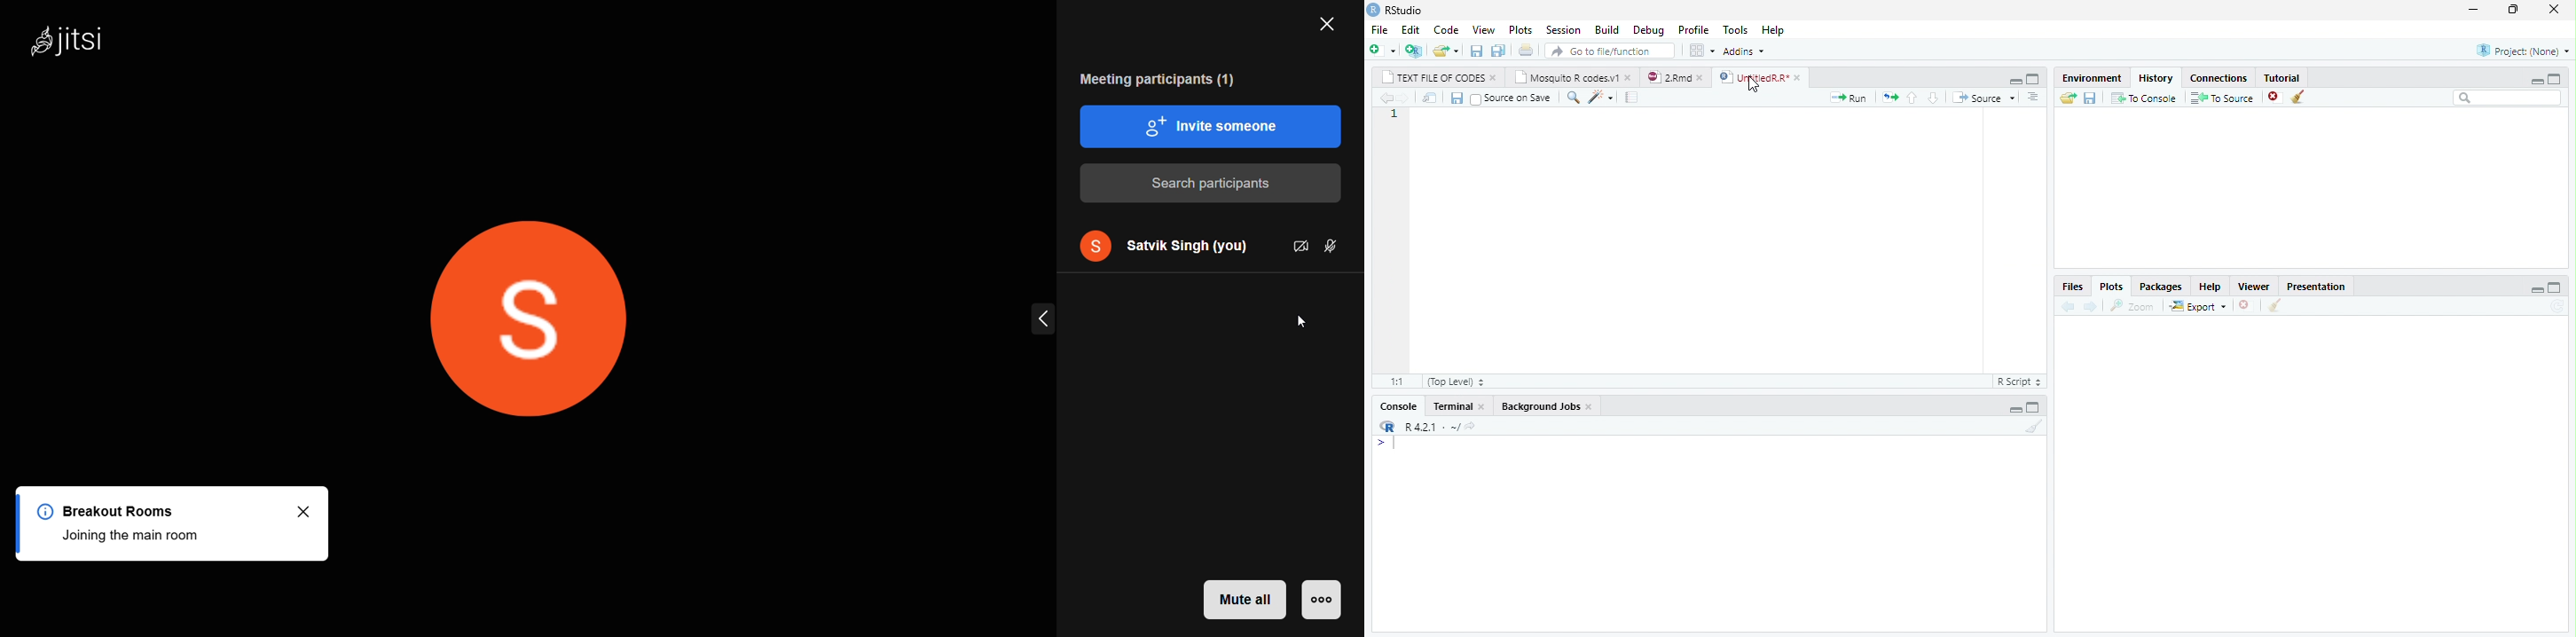 This screenshot has width=2576, height=644. Describe the element at coordinates (1398, 406) in the screenshot. I see `console` at that location.